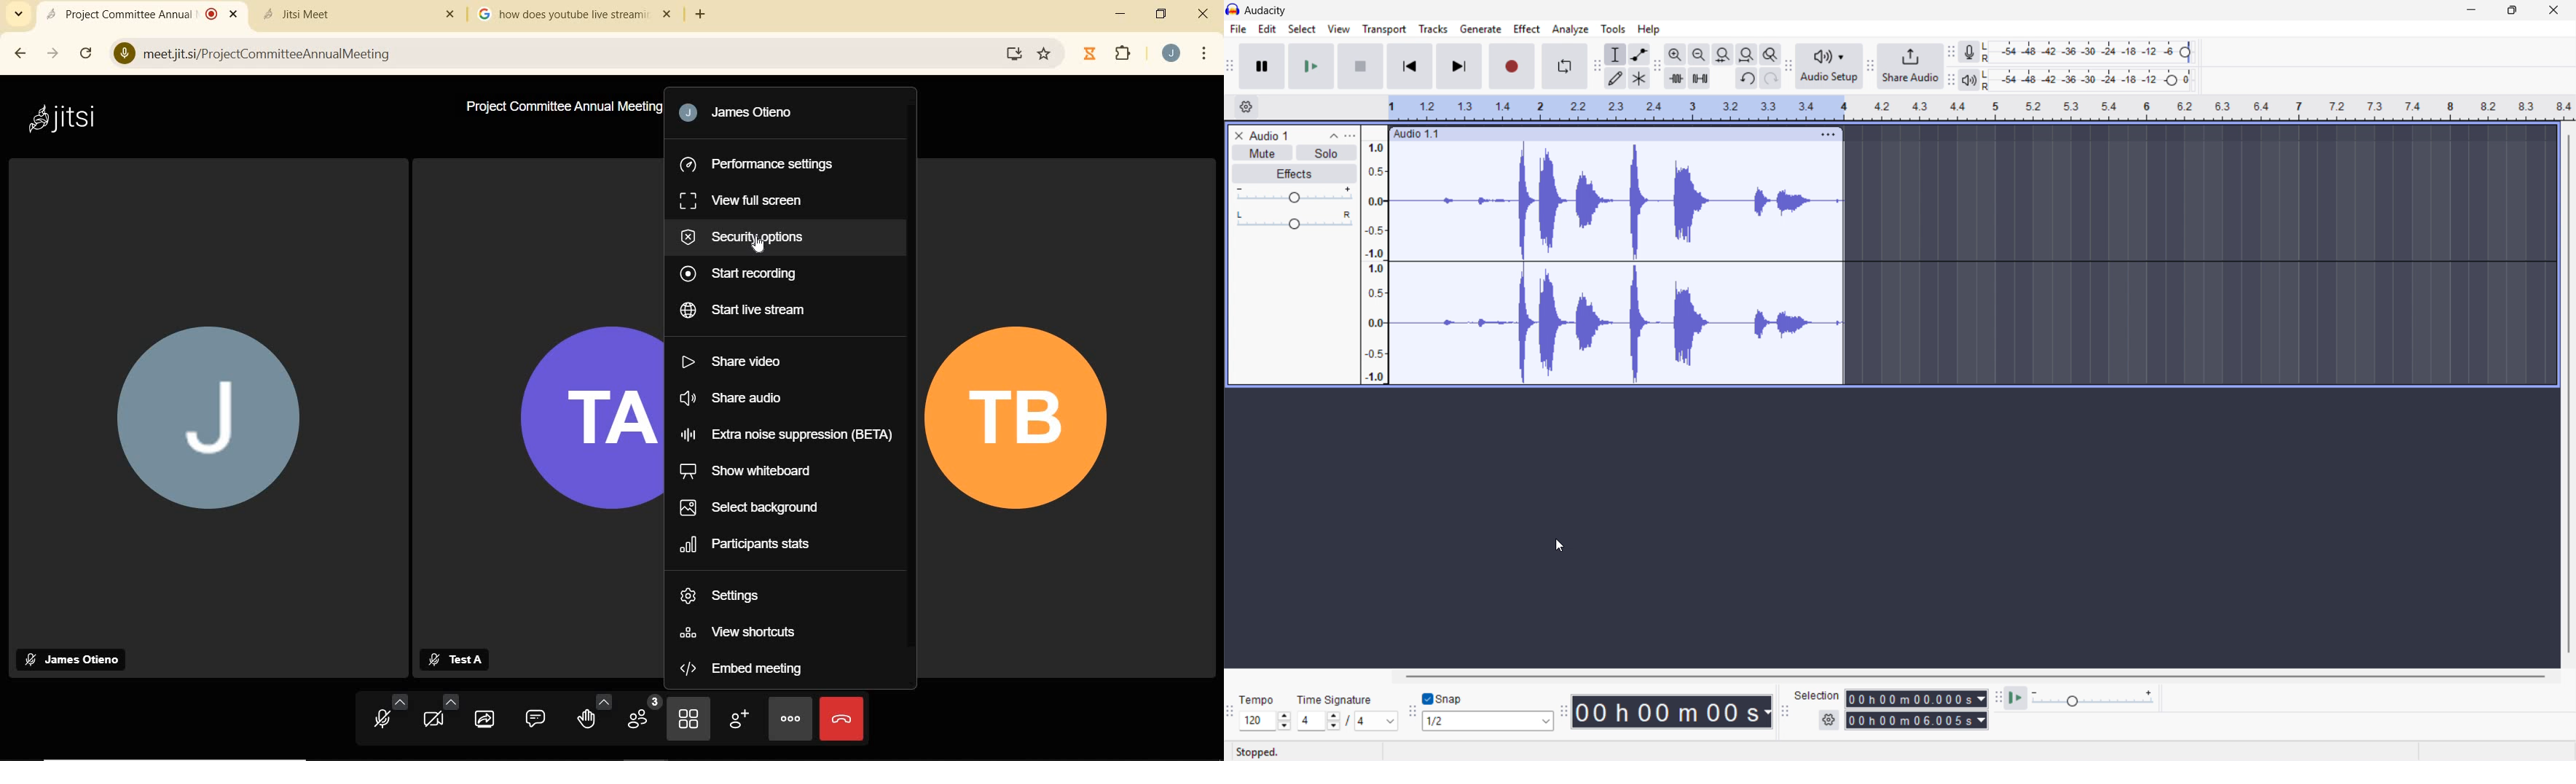 Image resolution: width=2576 pixels, height=784 pixels. What do you see at coordinates (1657, 66) in the screenshot?
I see `Edit toolbar` at bounding box center [1657, 66].